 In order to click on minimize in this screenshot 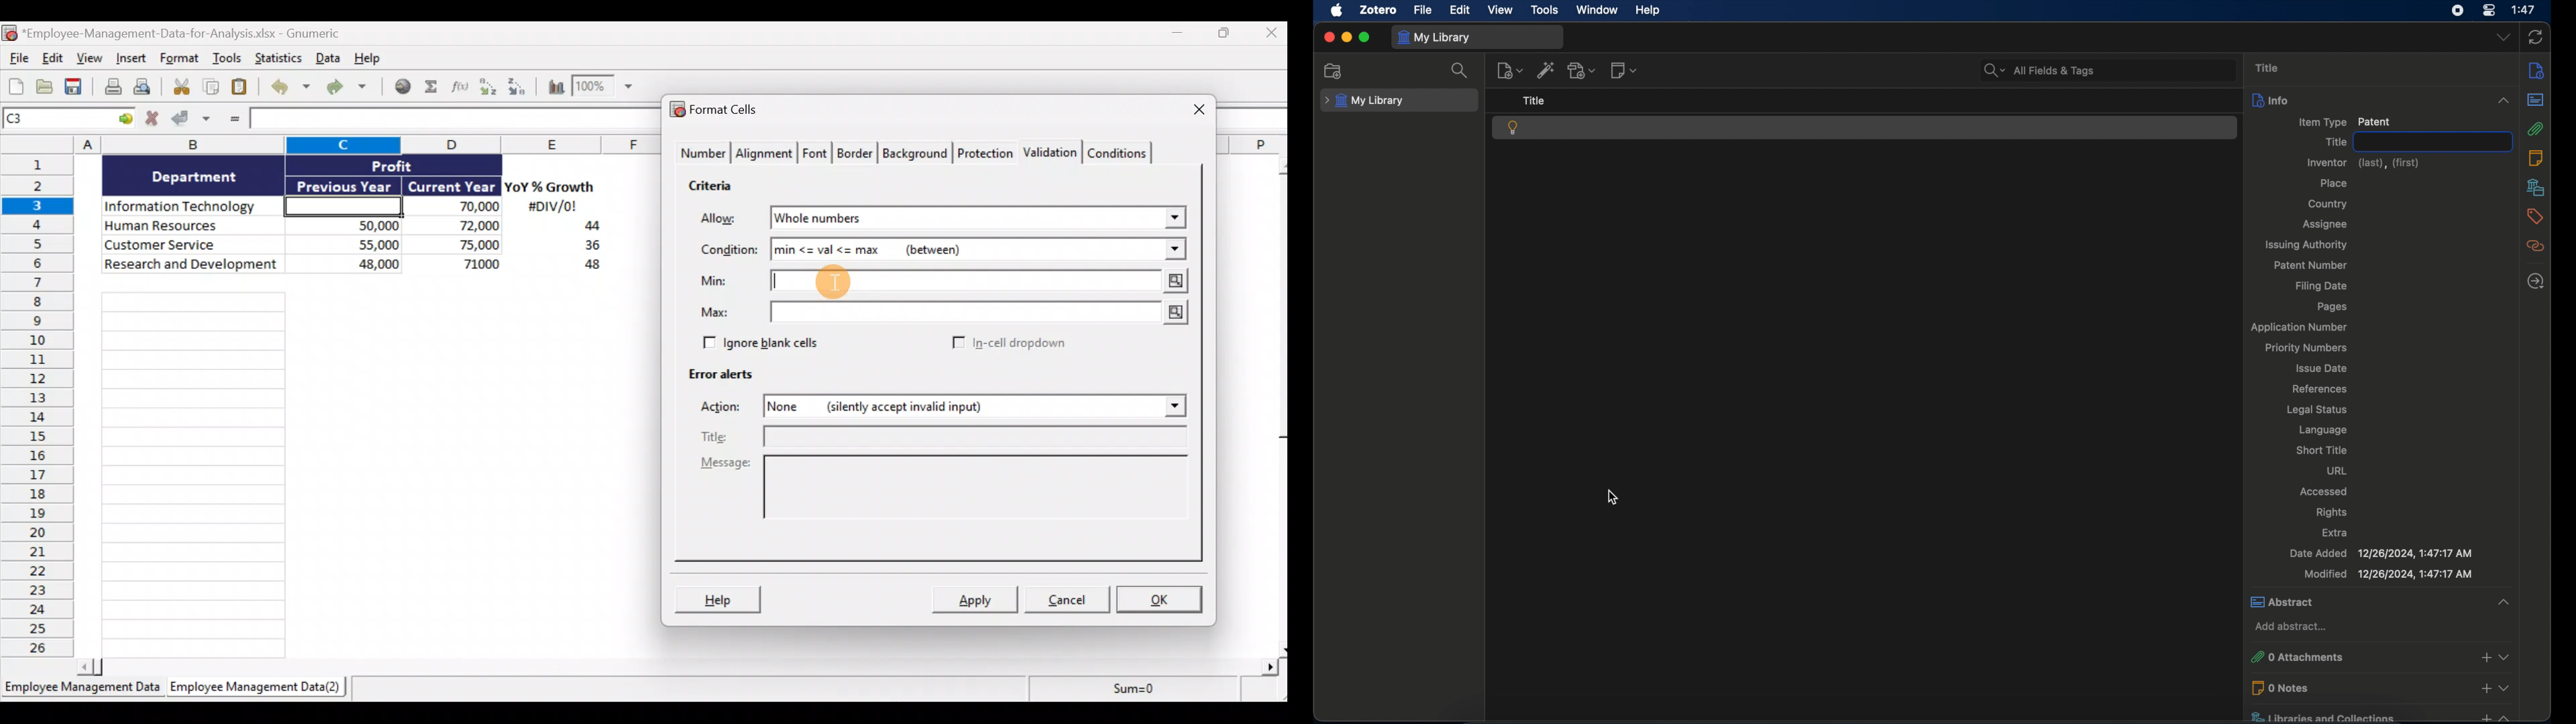, I will do `click(1348, 37)`.